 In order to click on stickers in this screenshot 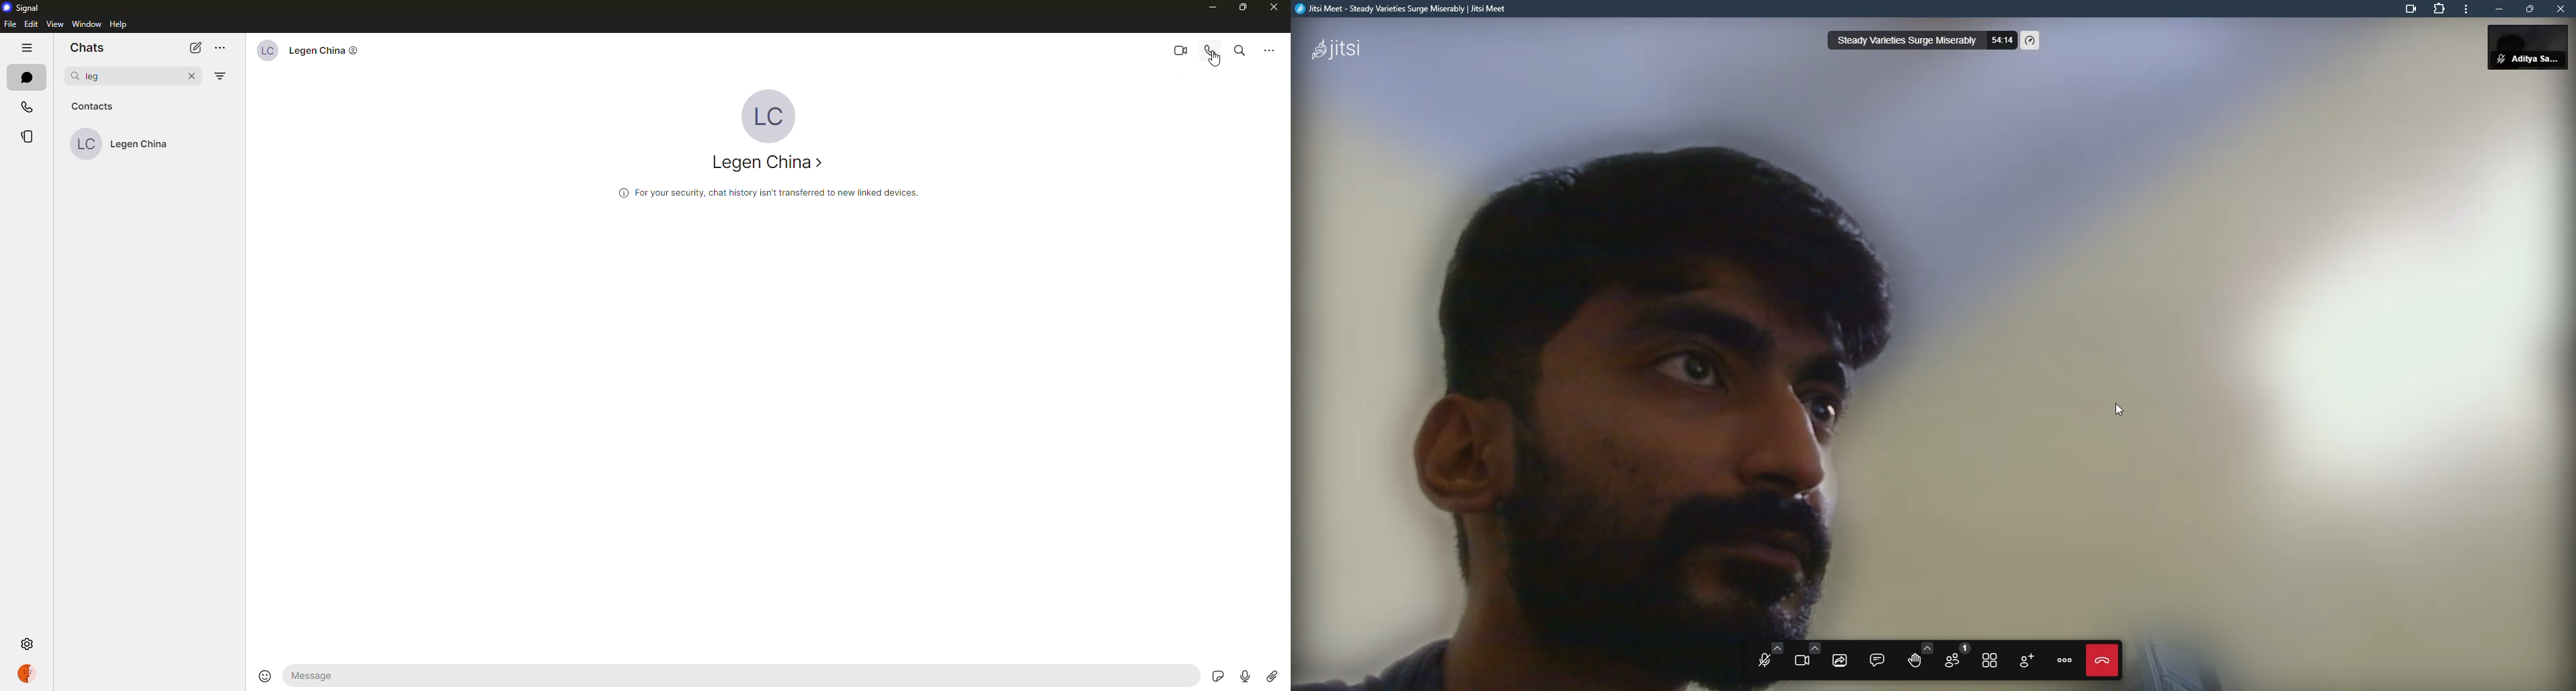, I will do `click(1213, 671)`.